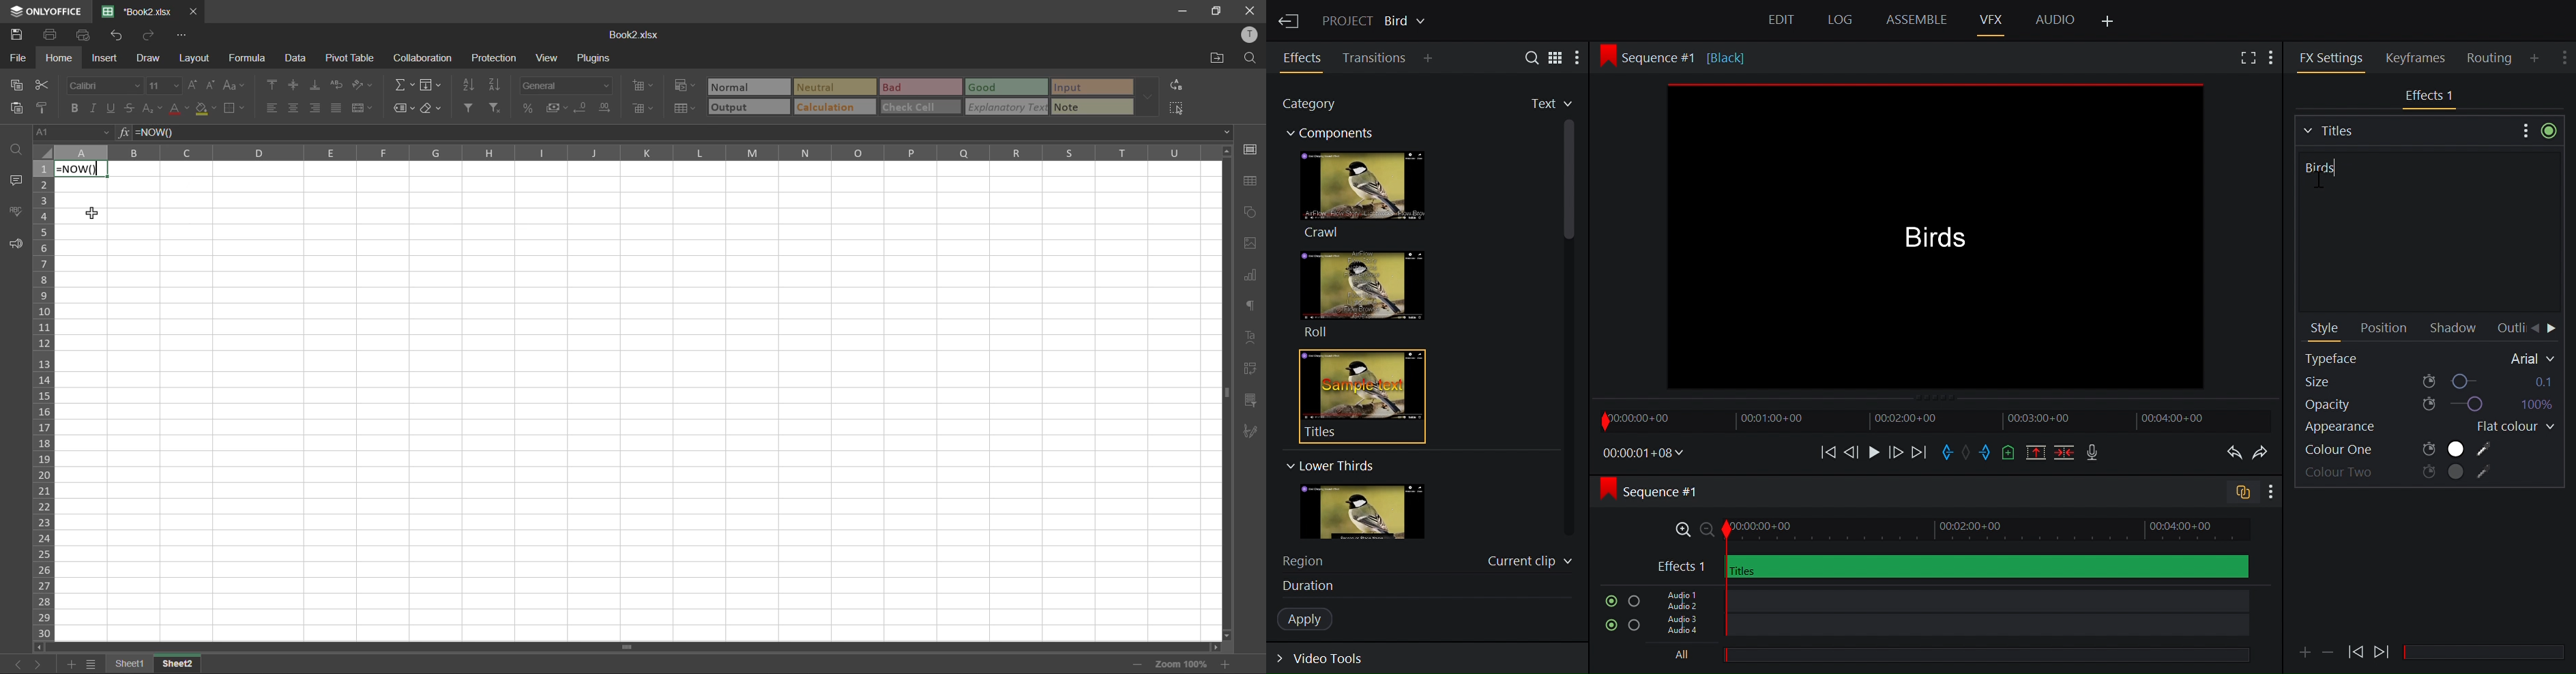 The height and width of the screenshot is (700, 2576). What do you see at coordinates (118, 35) in the screenshot?
I see `undo` at bounding box center [118, 35].